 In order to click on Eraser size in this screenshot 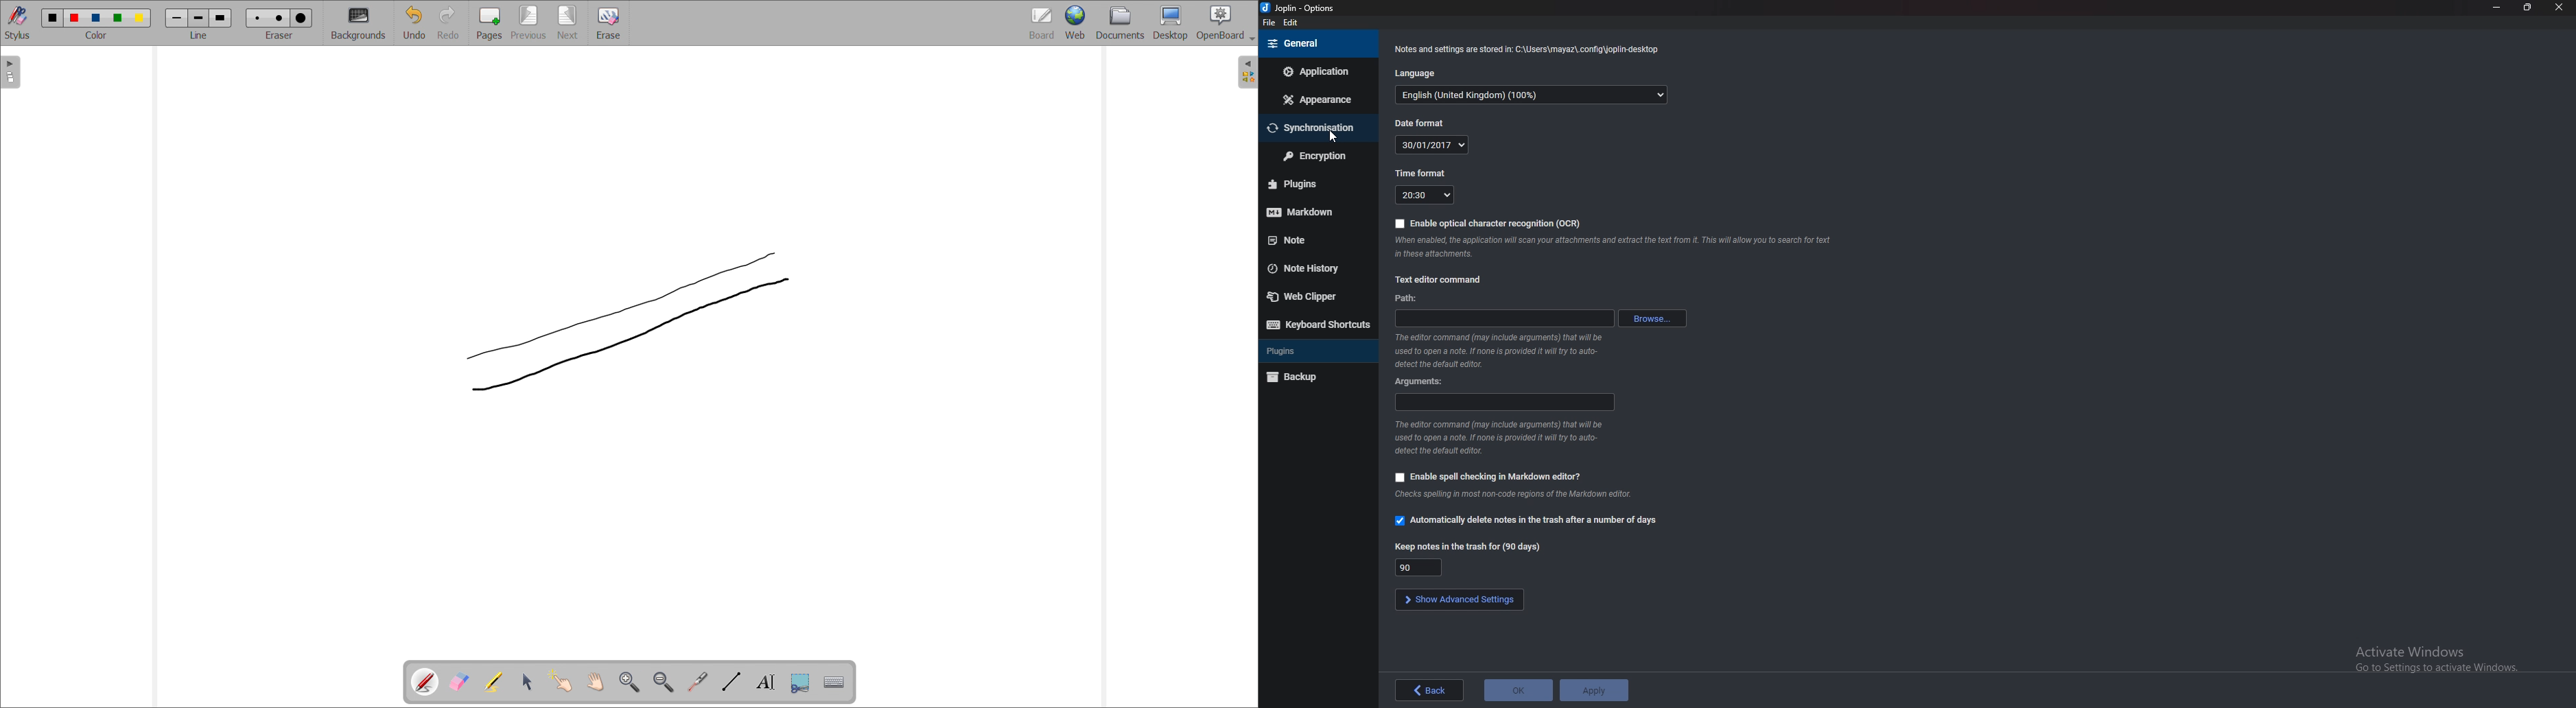, I will do `click(258, 18)`.